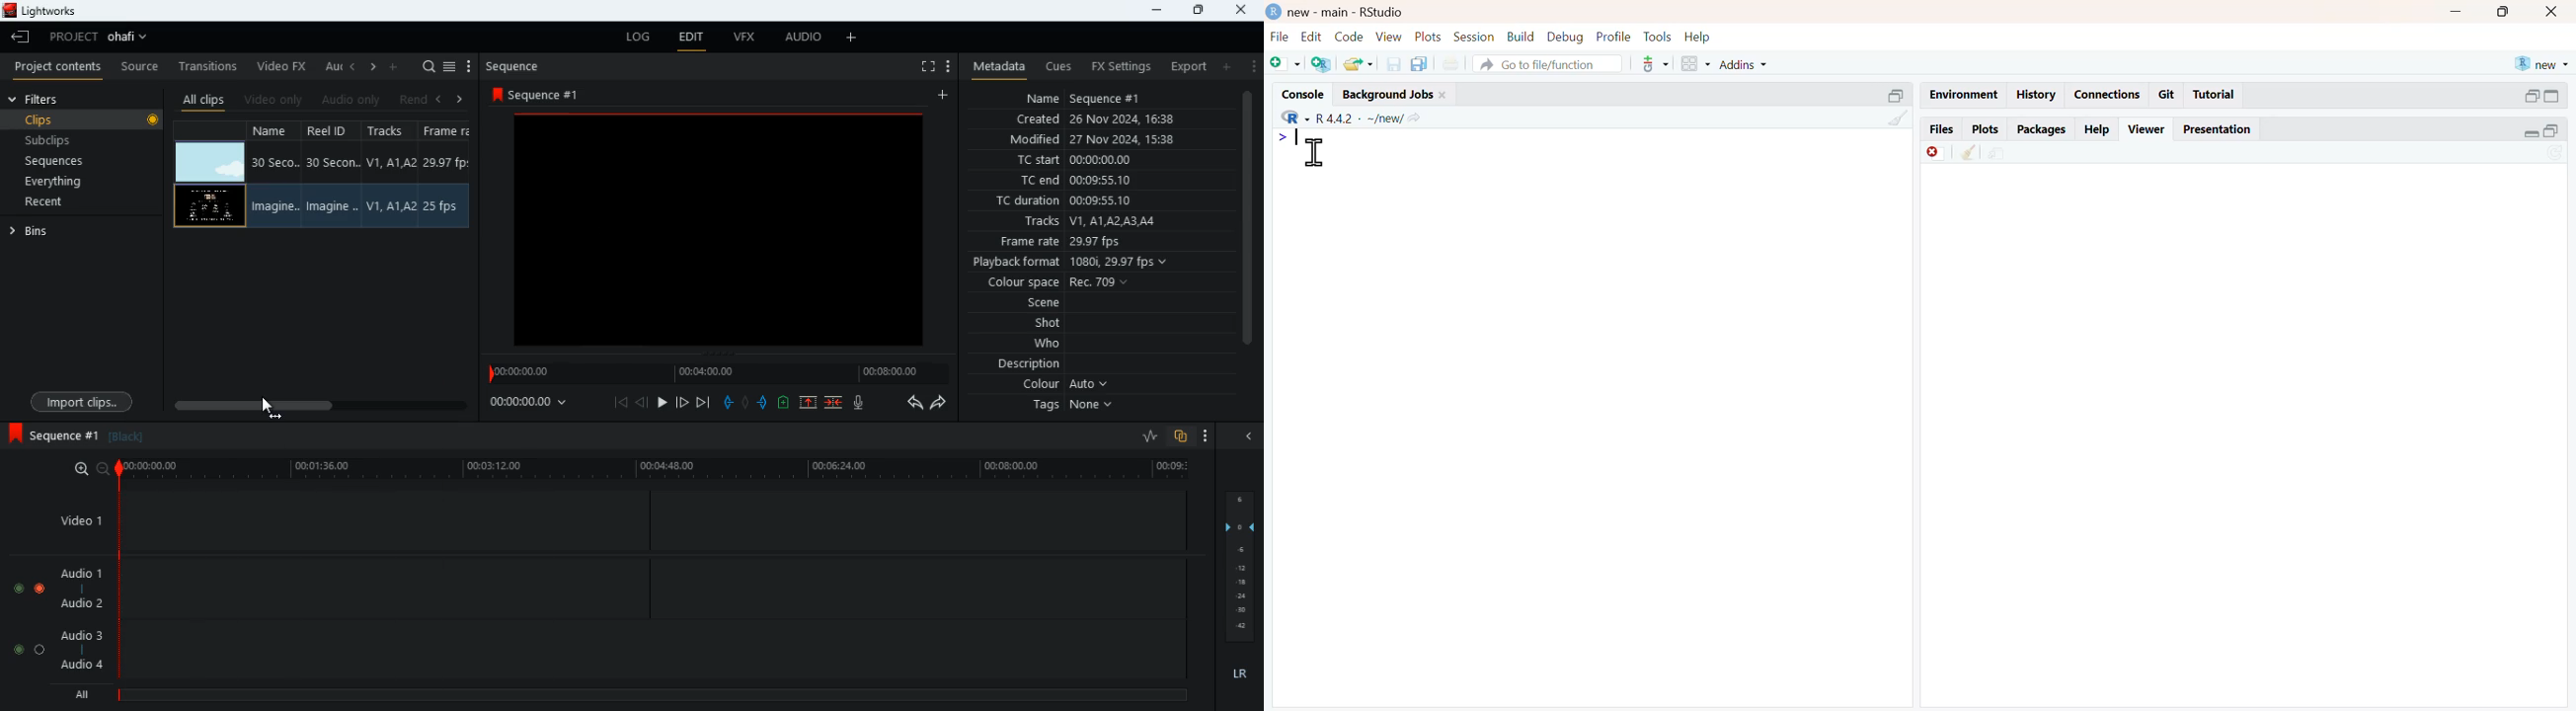 The width and height of the screenshot is (2576, 728). What do you see at coordinates (2110, 96) in the screenshot?
I see `Connections` at bounding box center [2110, 96].